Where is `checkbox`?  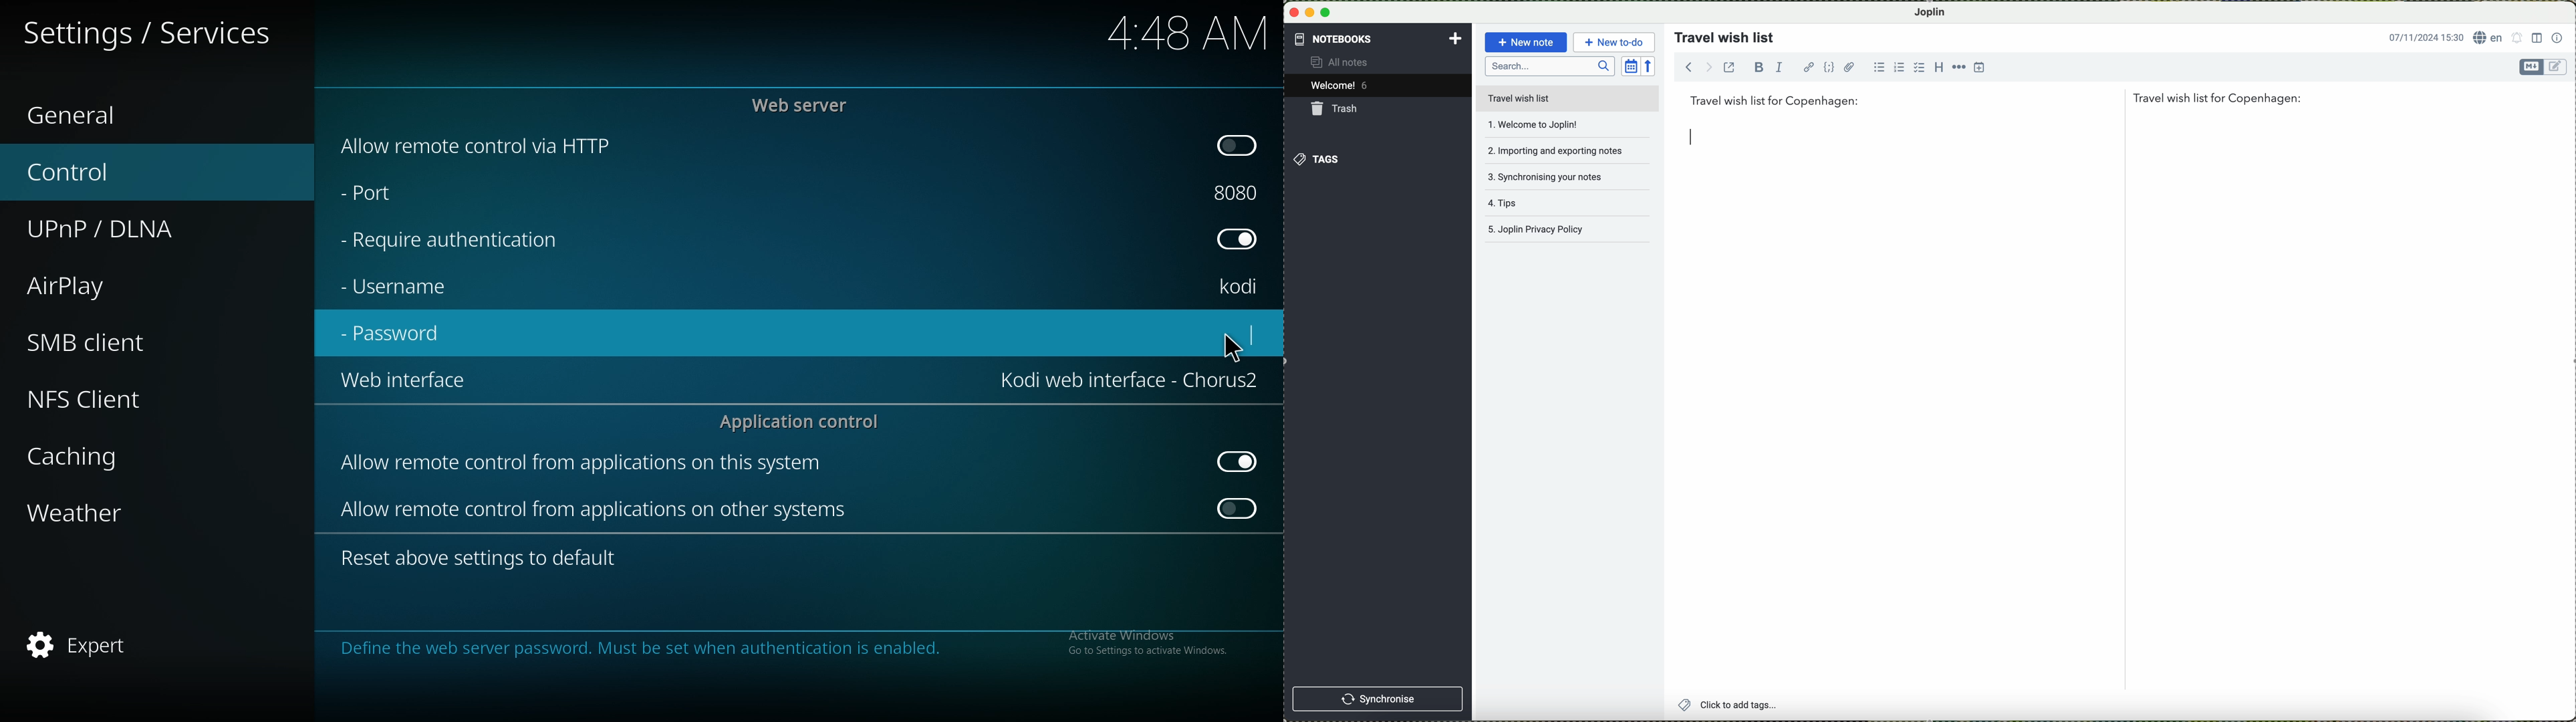 checkbox is located at coordinates (1917, 67).